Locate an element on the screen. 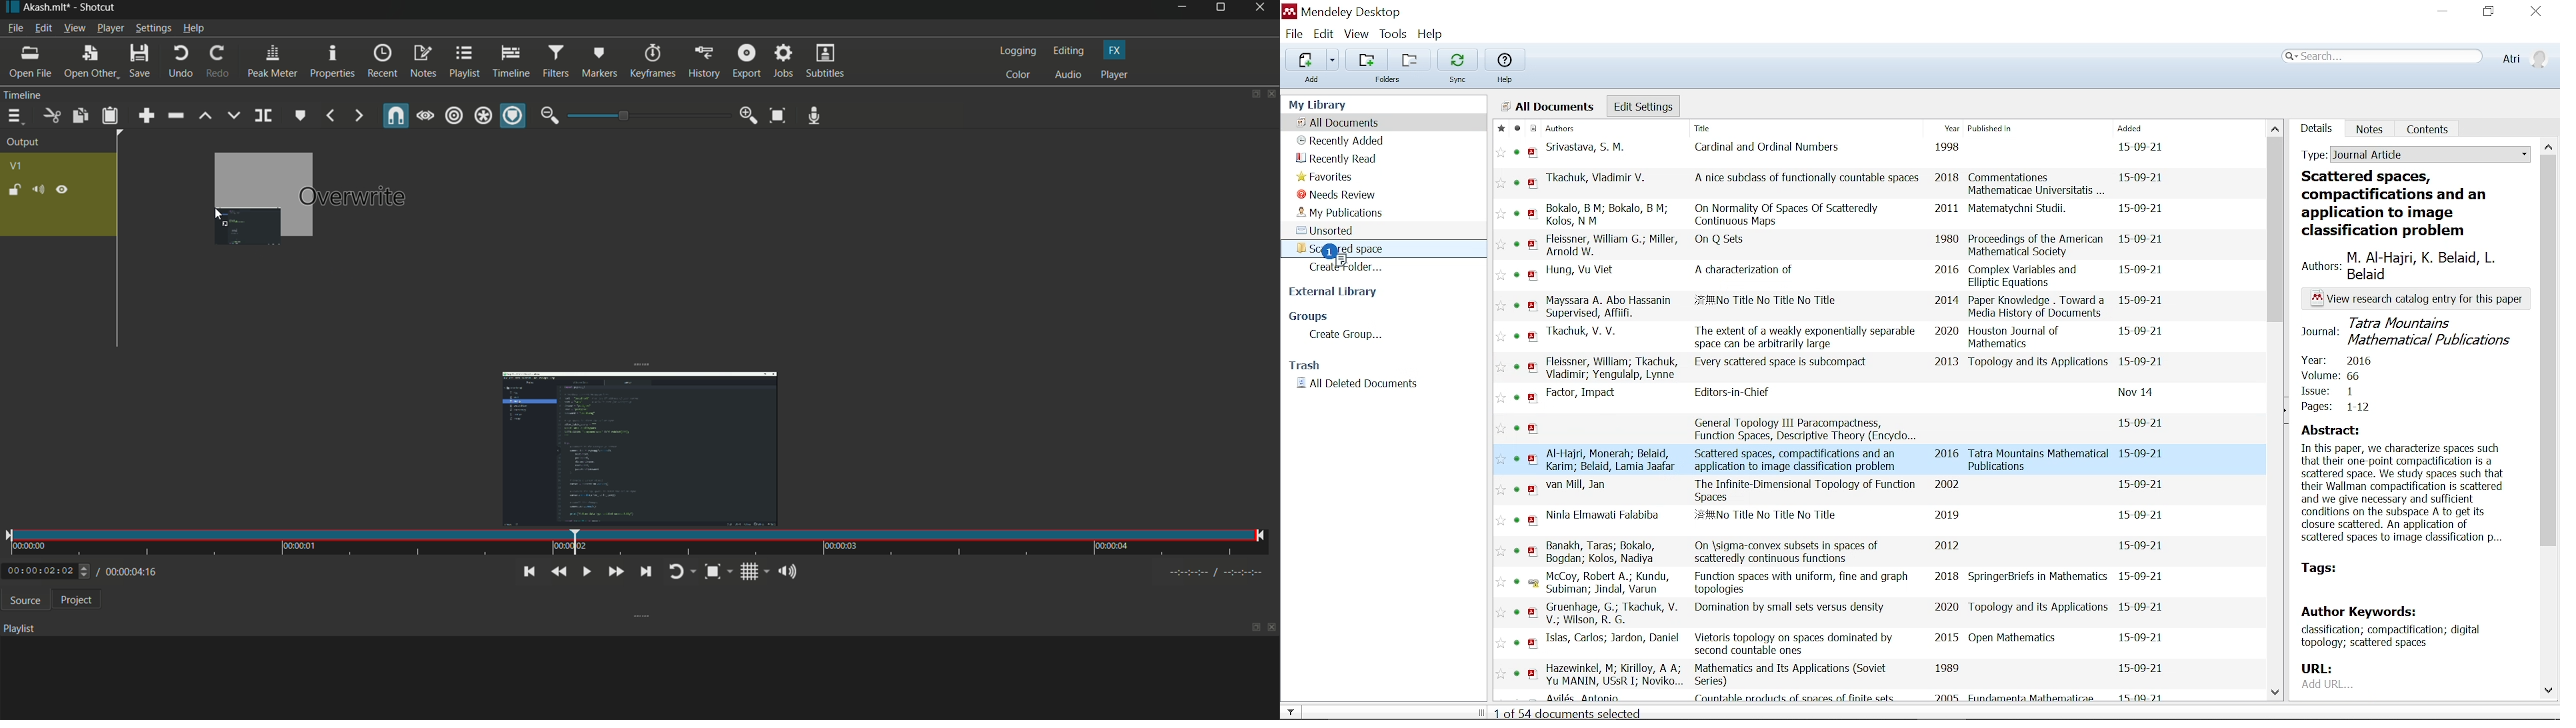 The width and height of the screenshot is (2576, 728). 2016 is located at coordinates (1948, 453).